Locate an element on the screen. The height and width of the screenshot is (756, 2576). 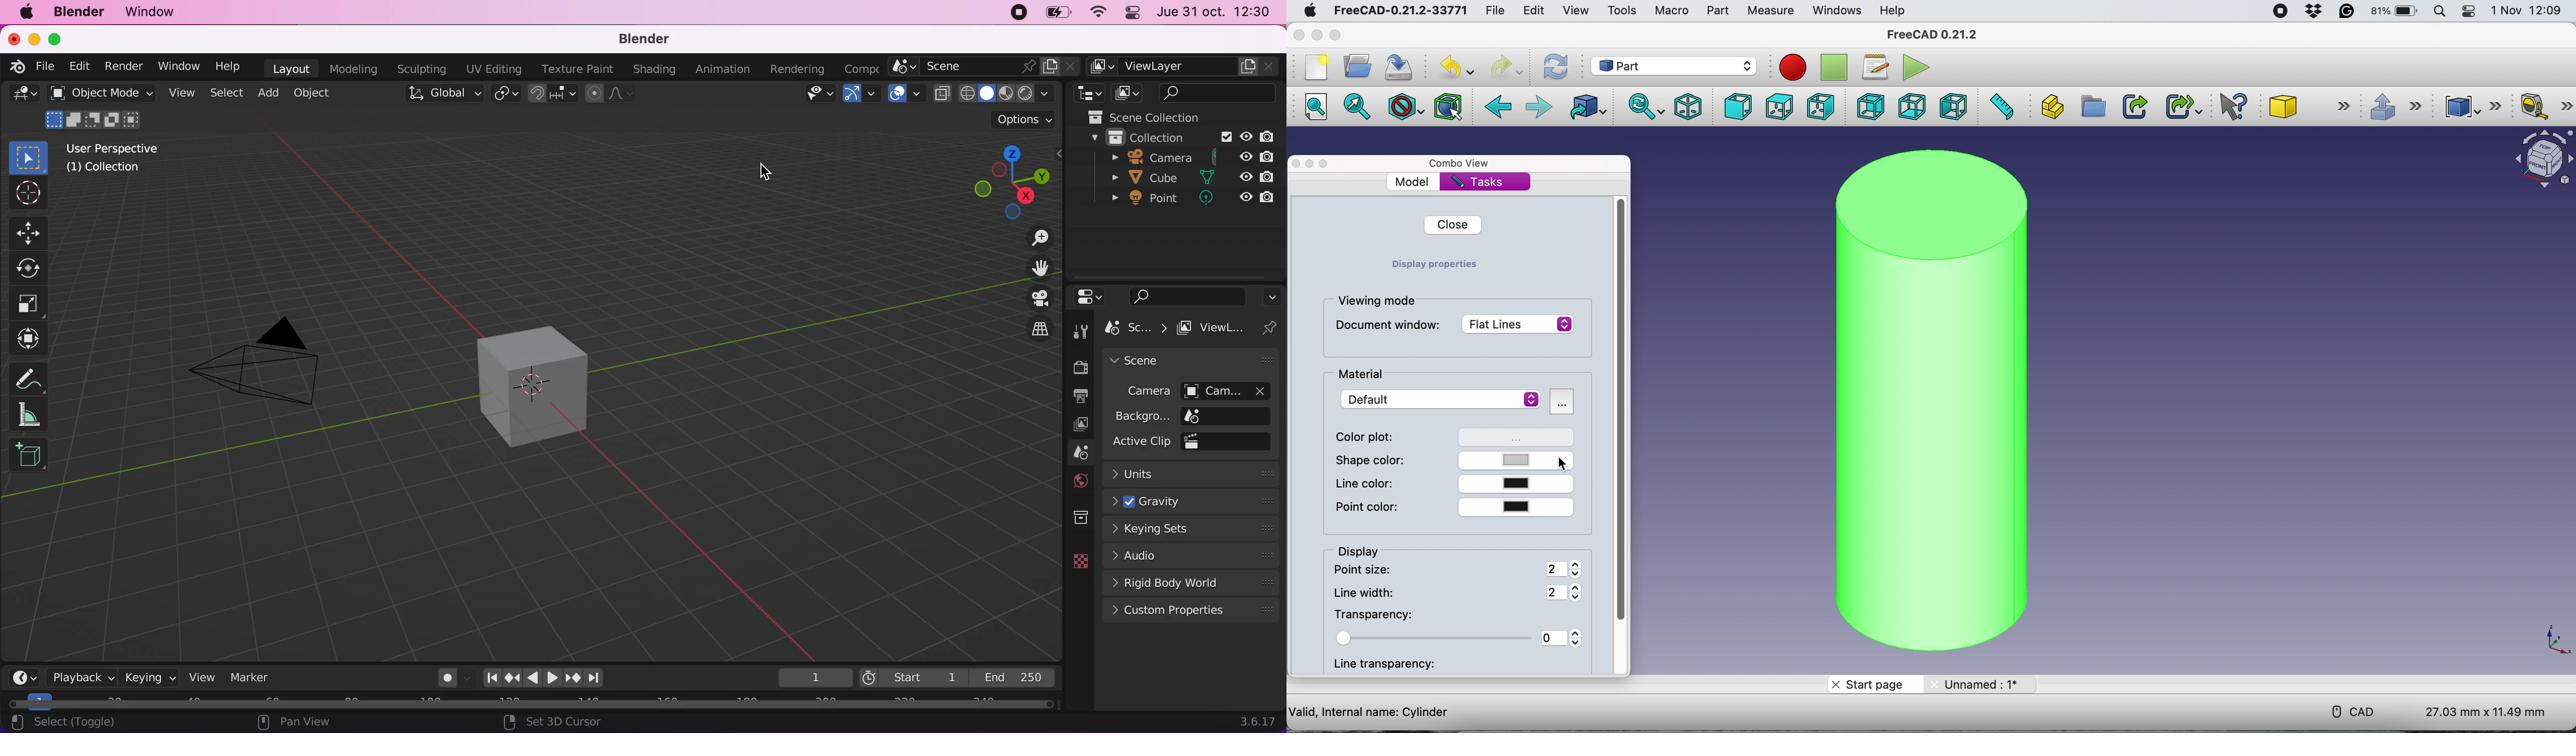
point is located at coordinates (1148, 201).